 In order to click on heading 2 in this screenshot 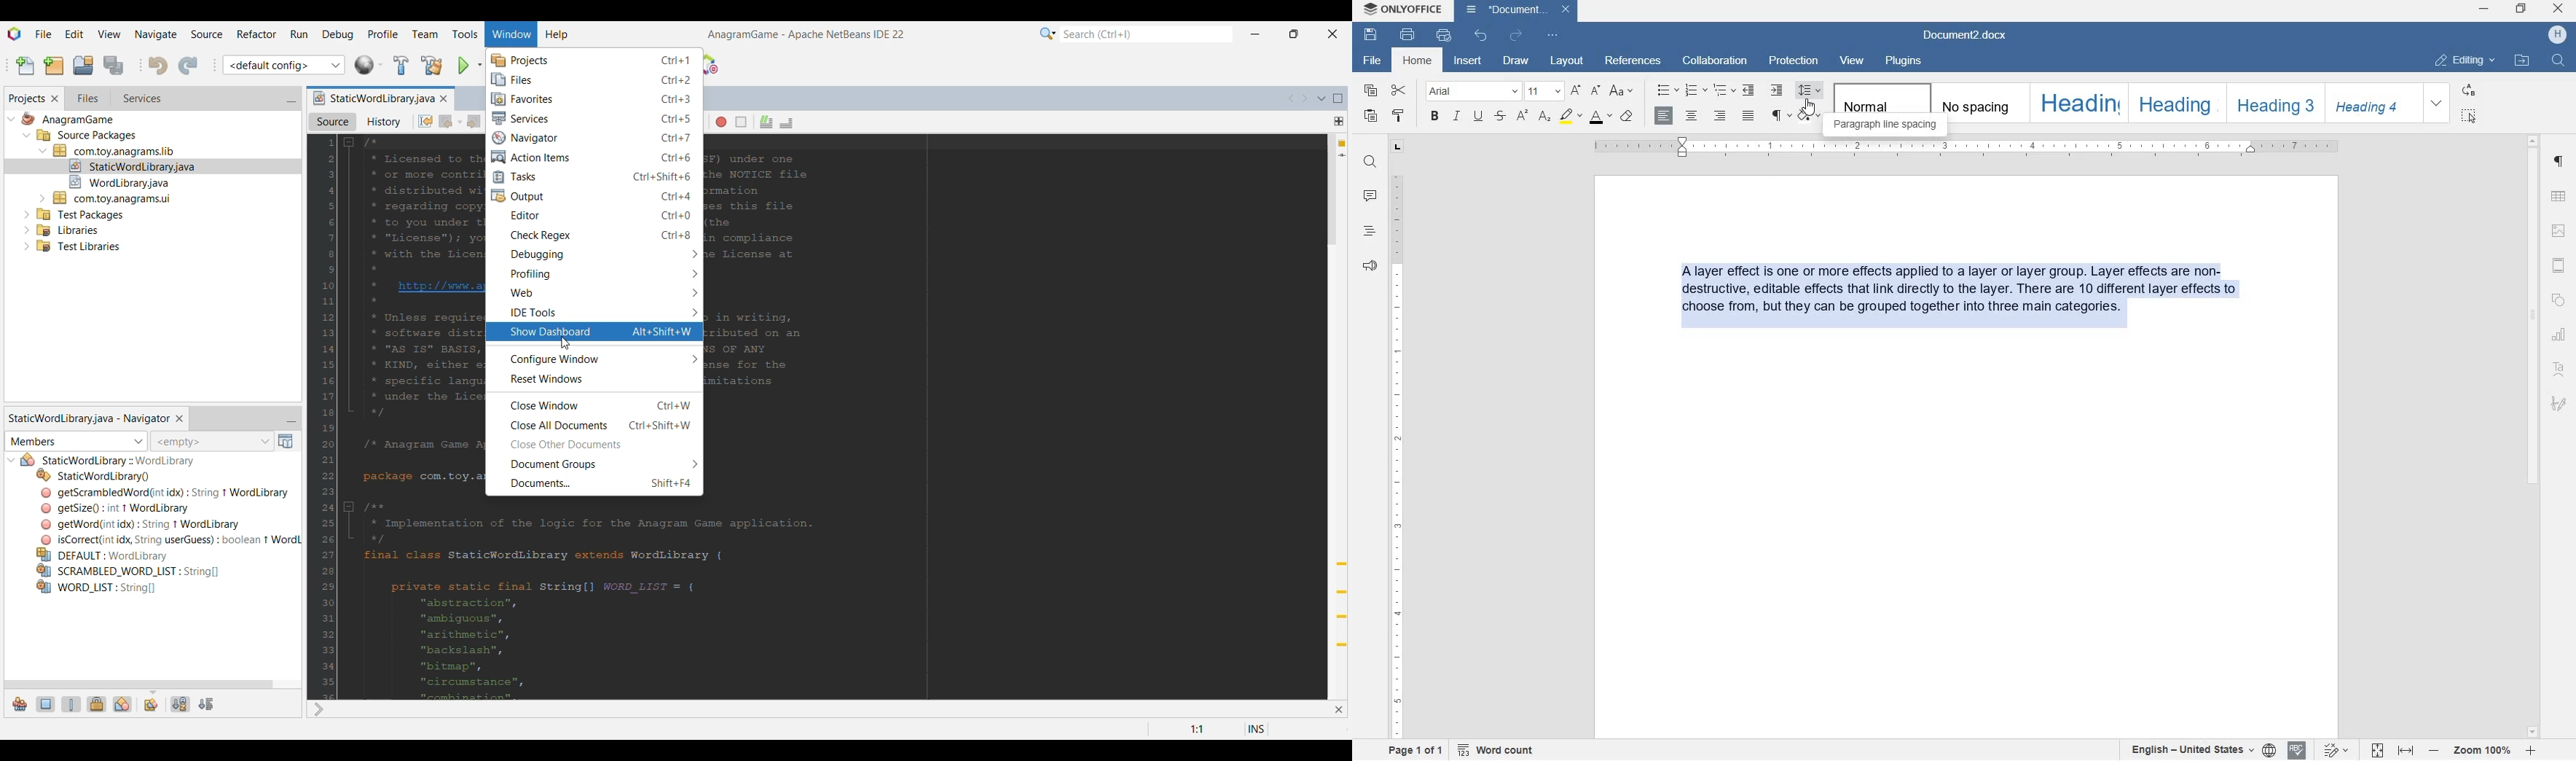, I will do `click(2175, 103)`.